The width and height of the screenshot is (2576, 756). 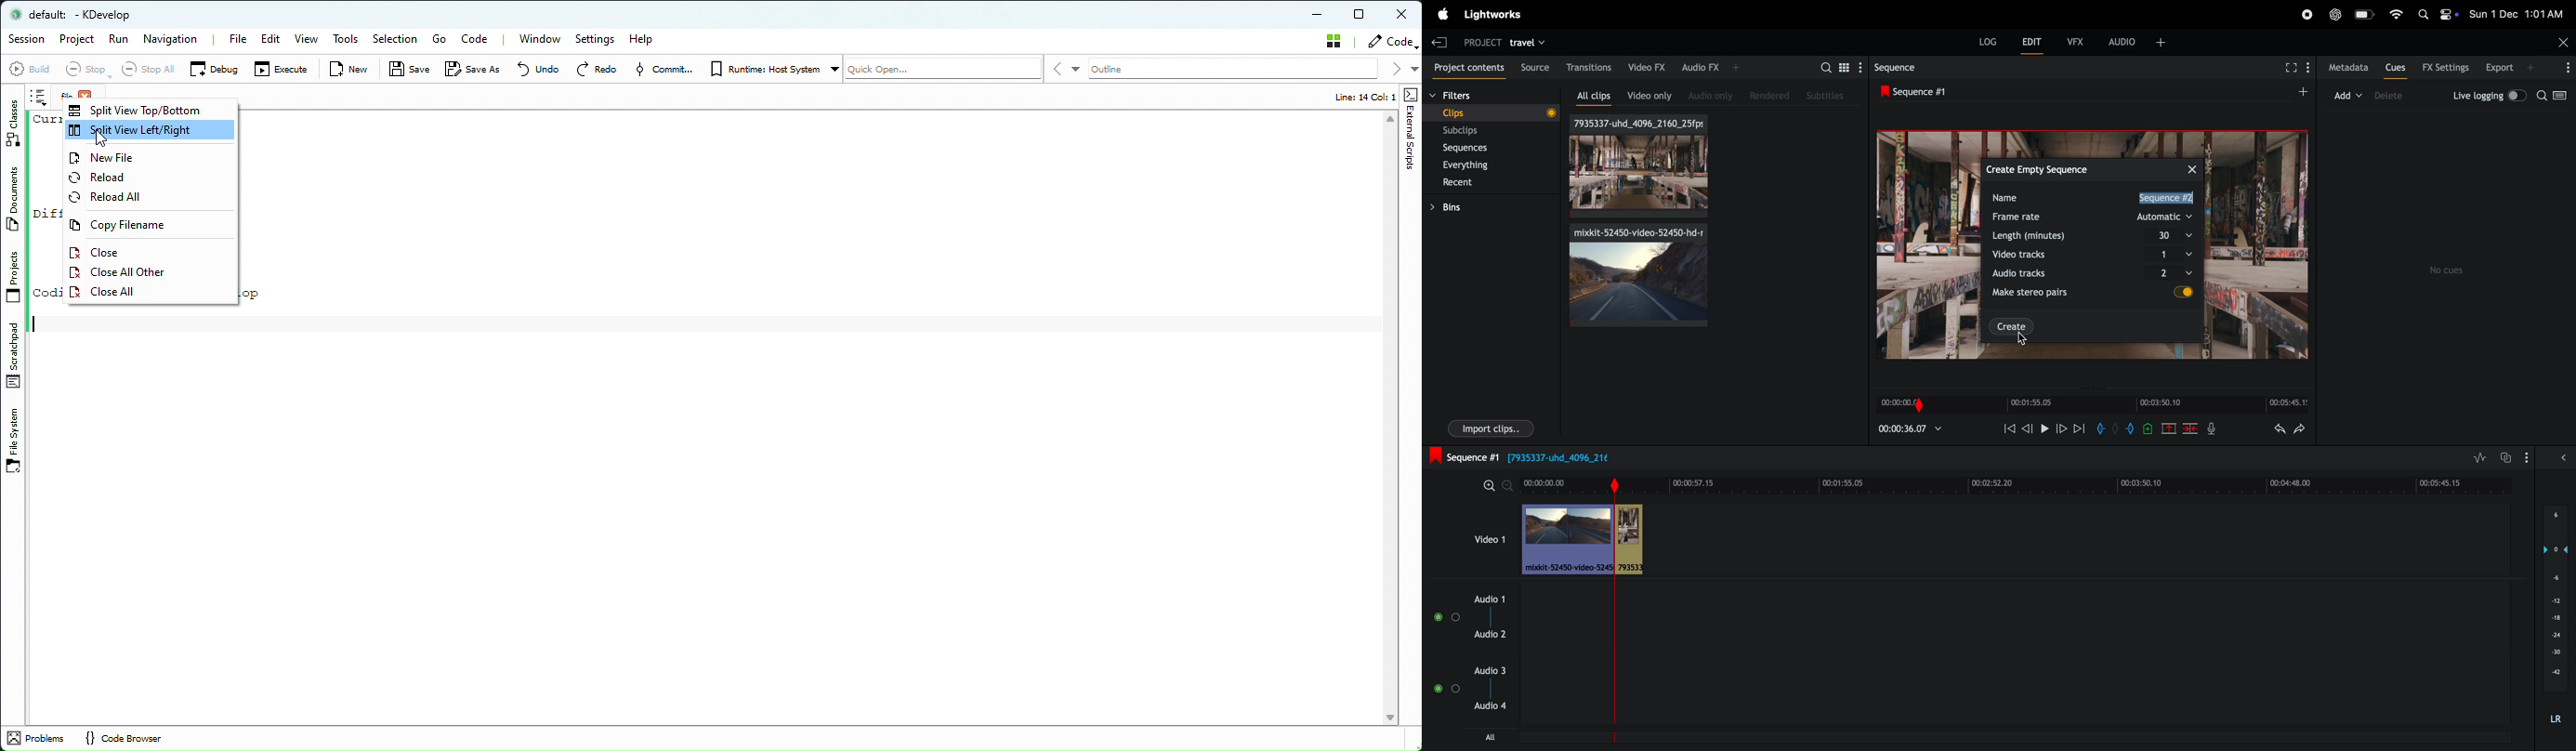 What do you see at coordinates (1637, 166) in the screenshot?
I see `clips` at bounding box center [1637, 166].